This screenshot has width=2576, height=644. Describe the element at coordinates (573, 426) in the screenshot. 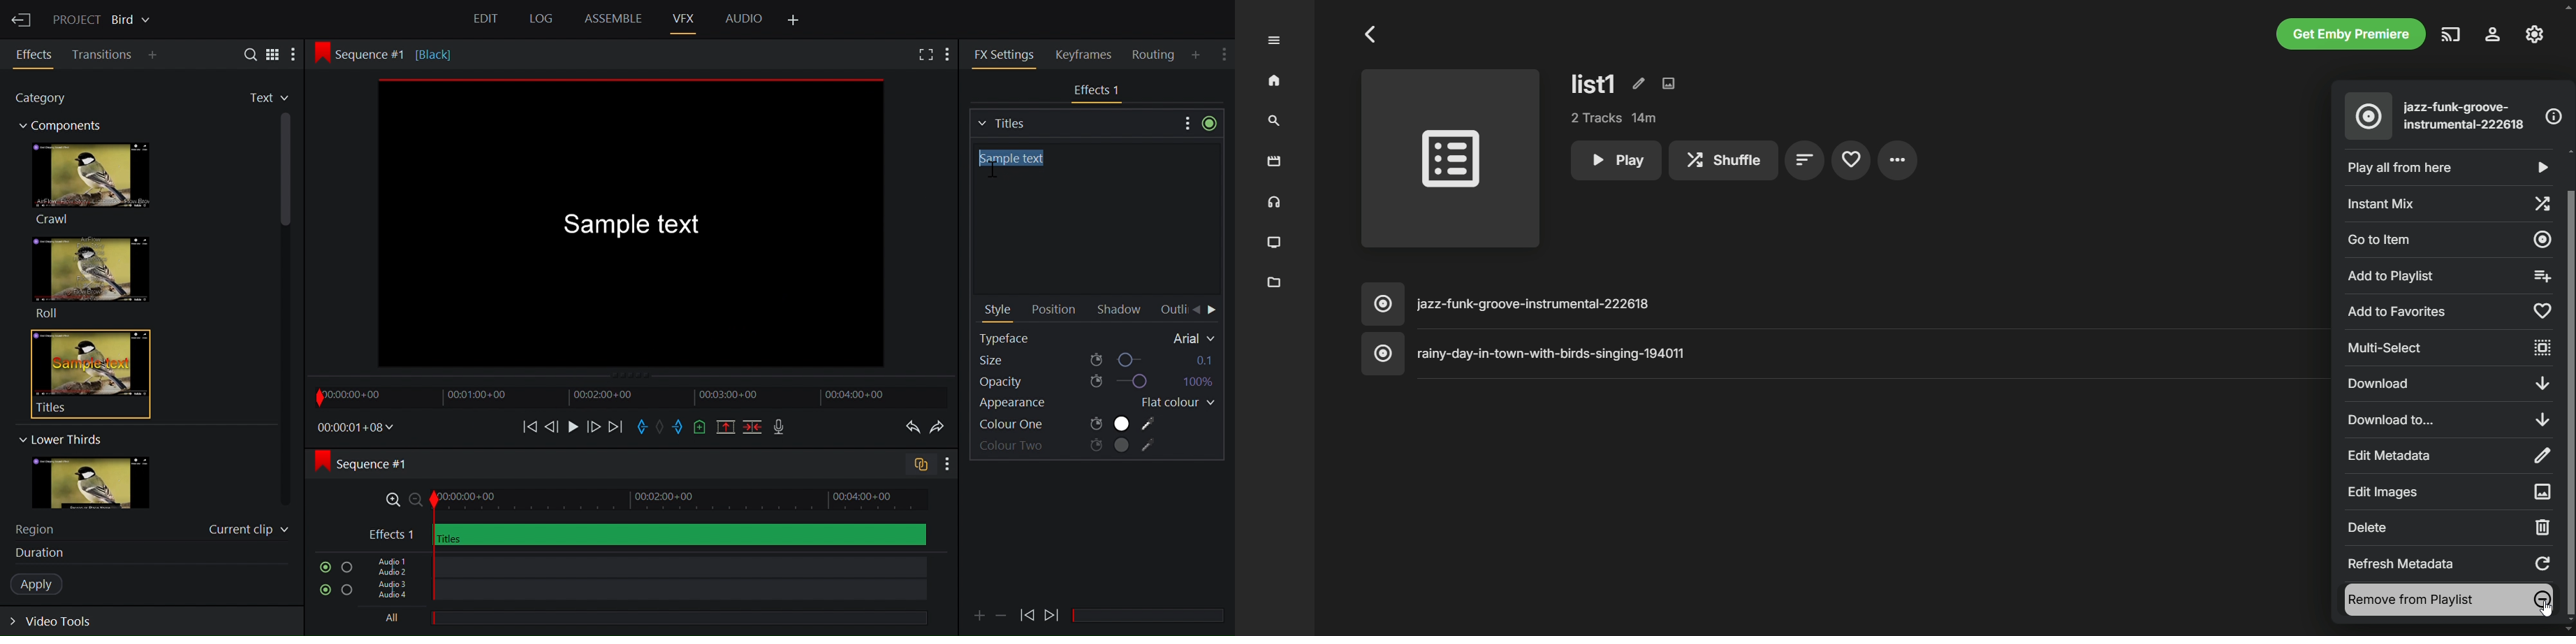

I see `Play` at that location.